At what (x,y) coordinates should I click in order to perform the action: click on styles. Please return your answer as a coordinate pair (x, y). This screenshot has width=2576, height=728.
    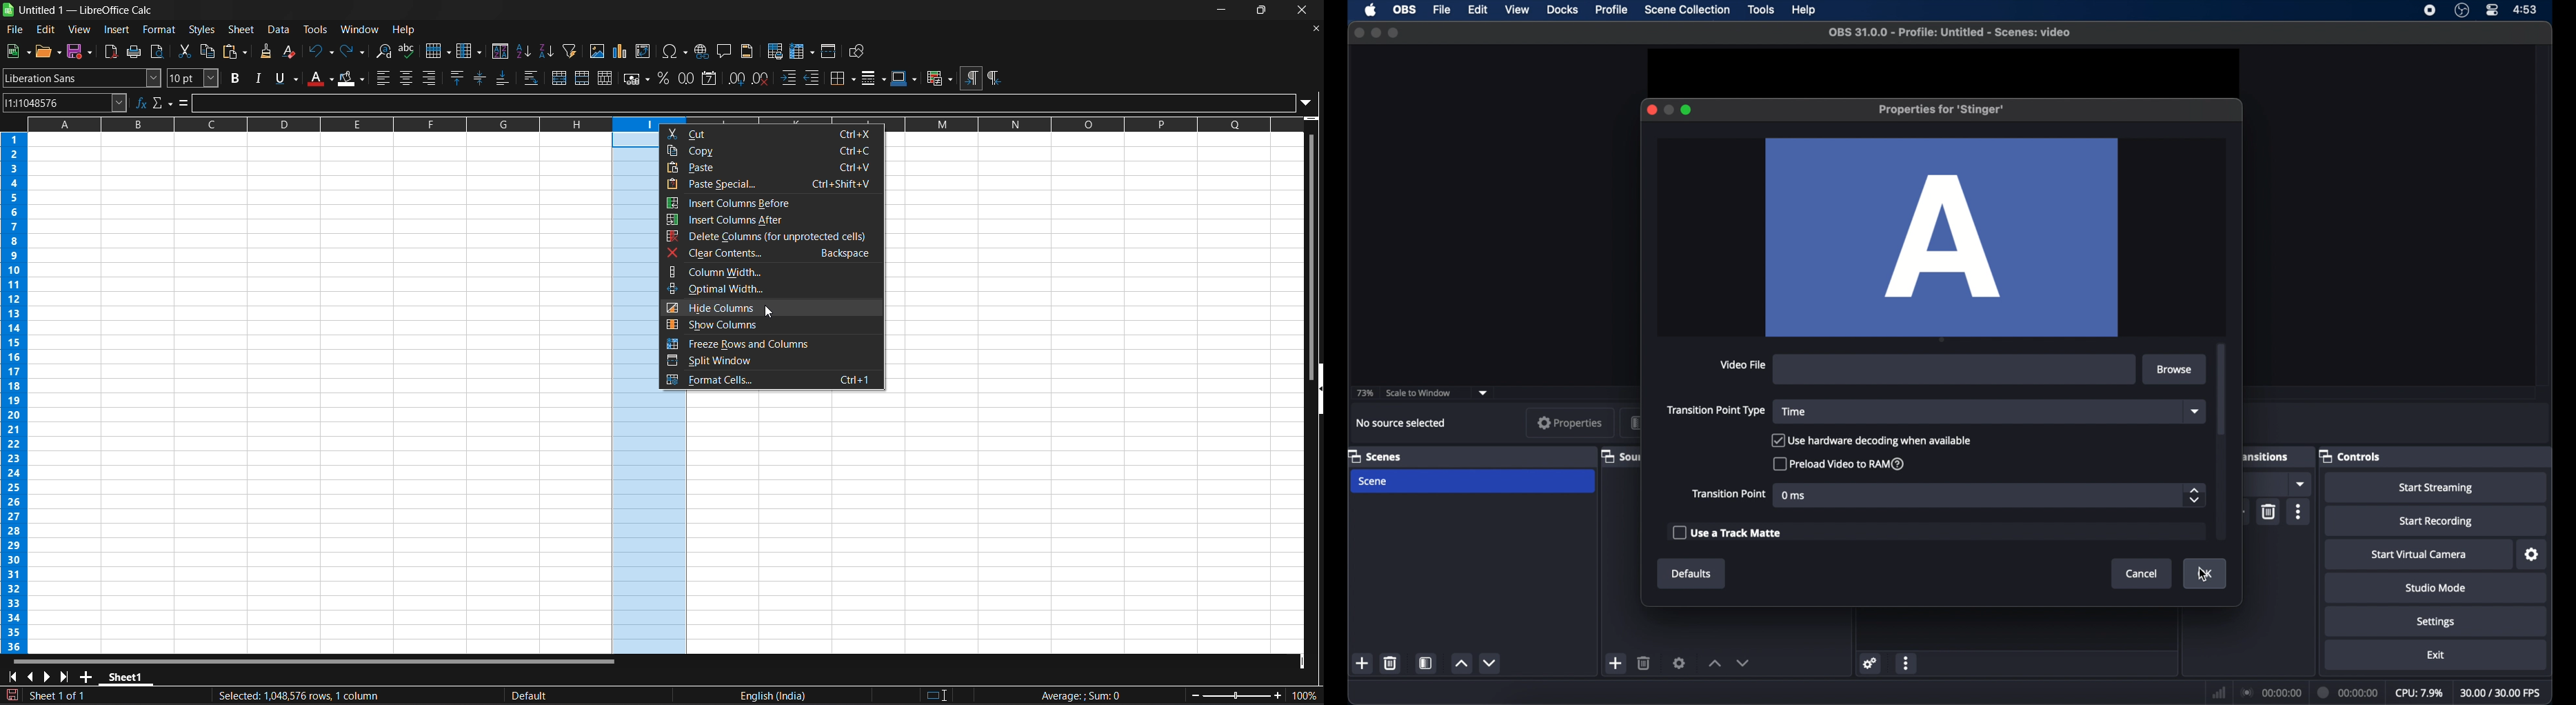
    Looking at the image, I should click on (201, 30).